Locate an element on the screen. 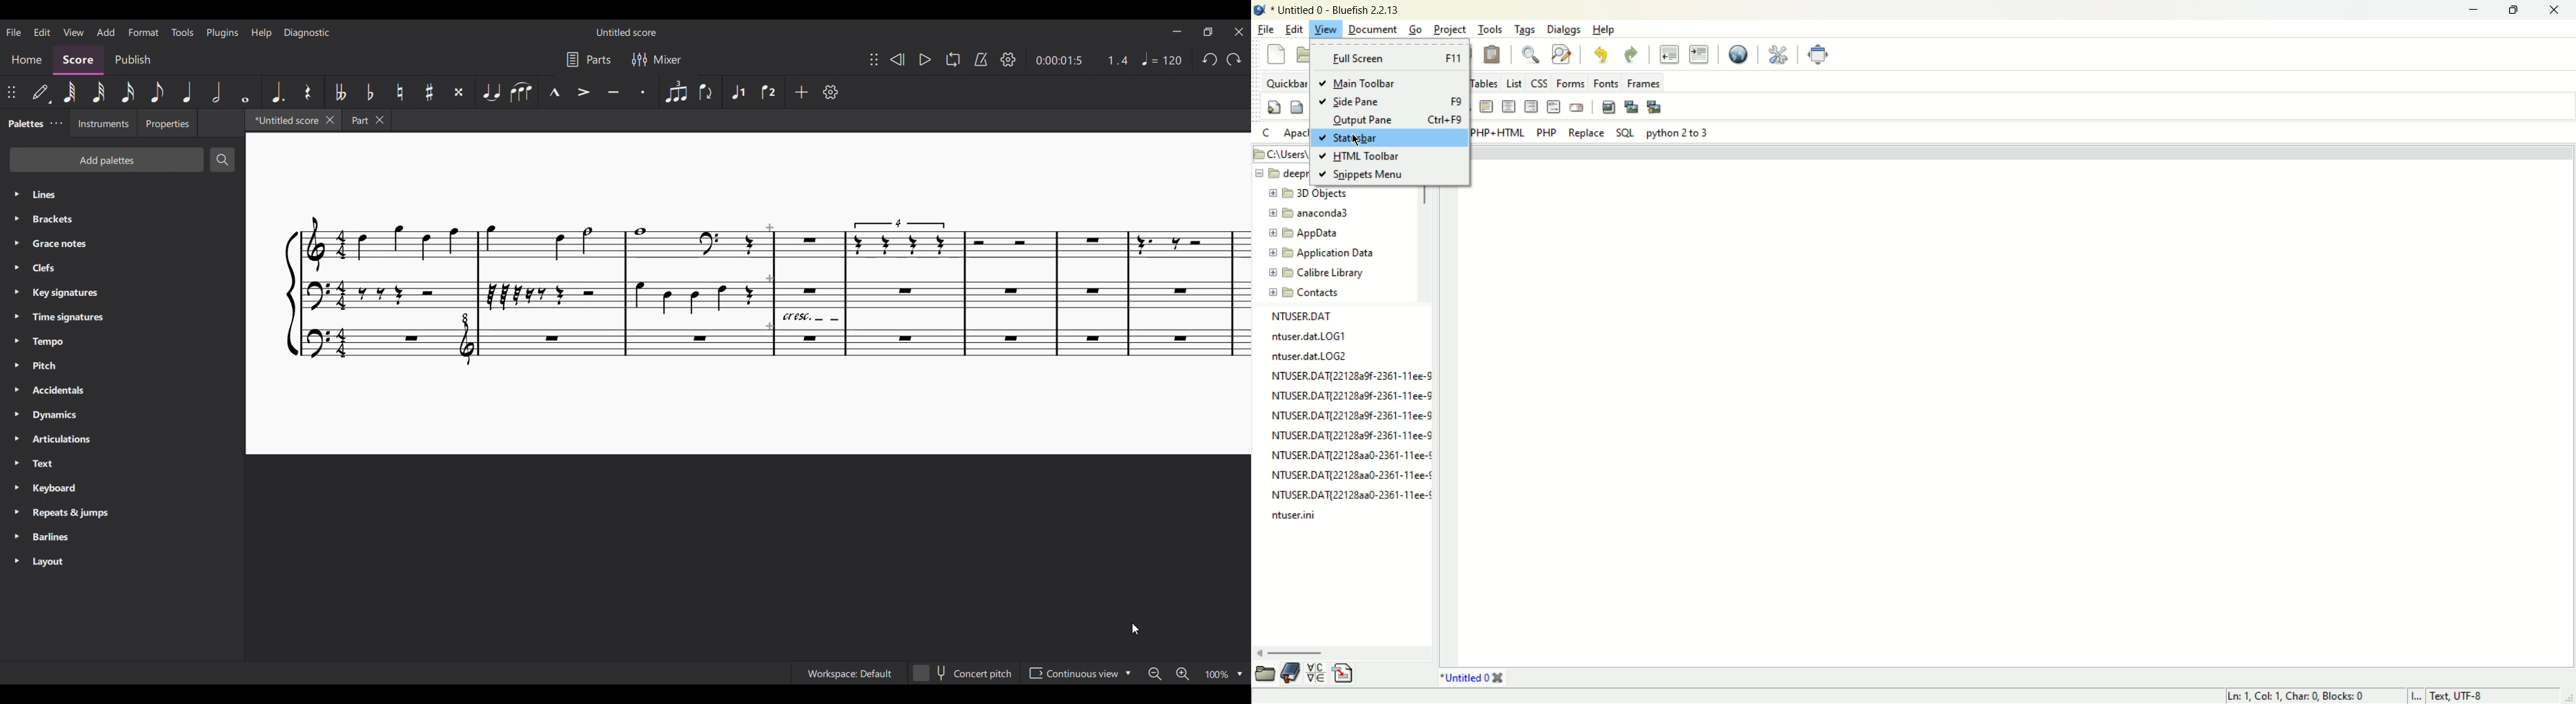 The height and width of the screenshot is (728, 2576). snippets is located at coordinates (1343, 673).